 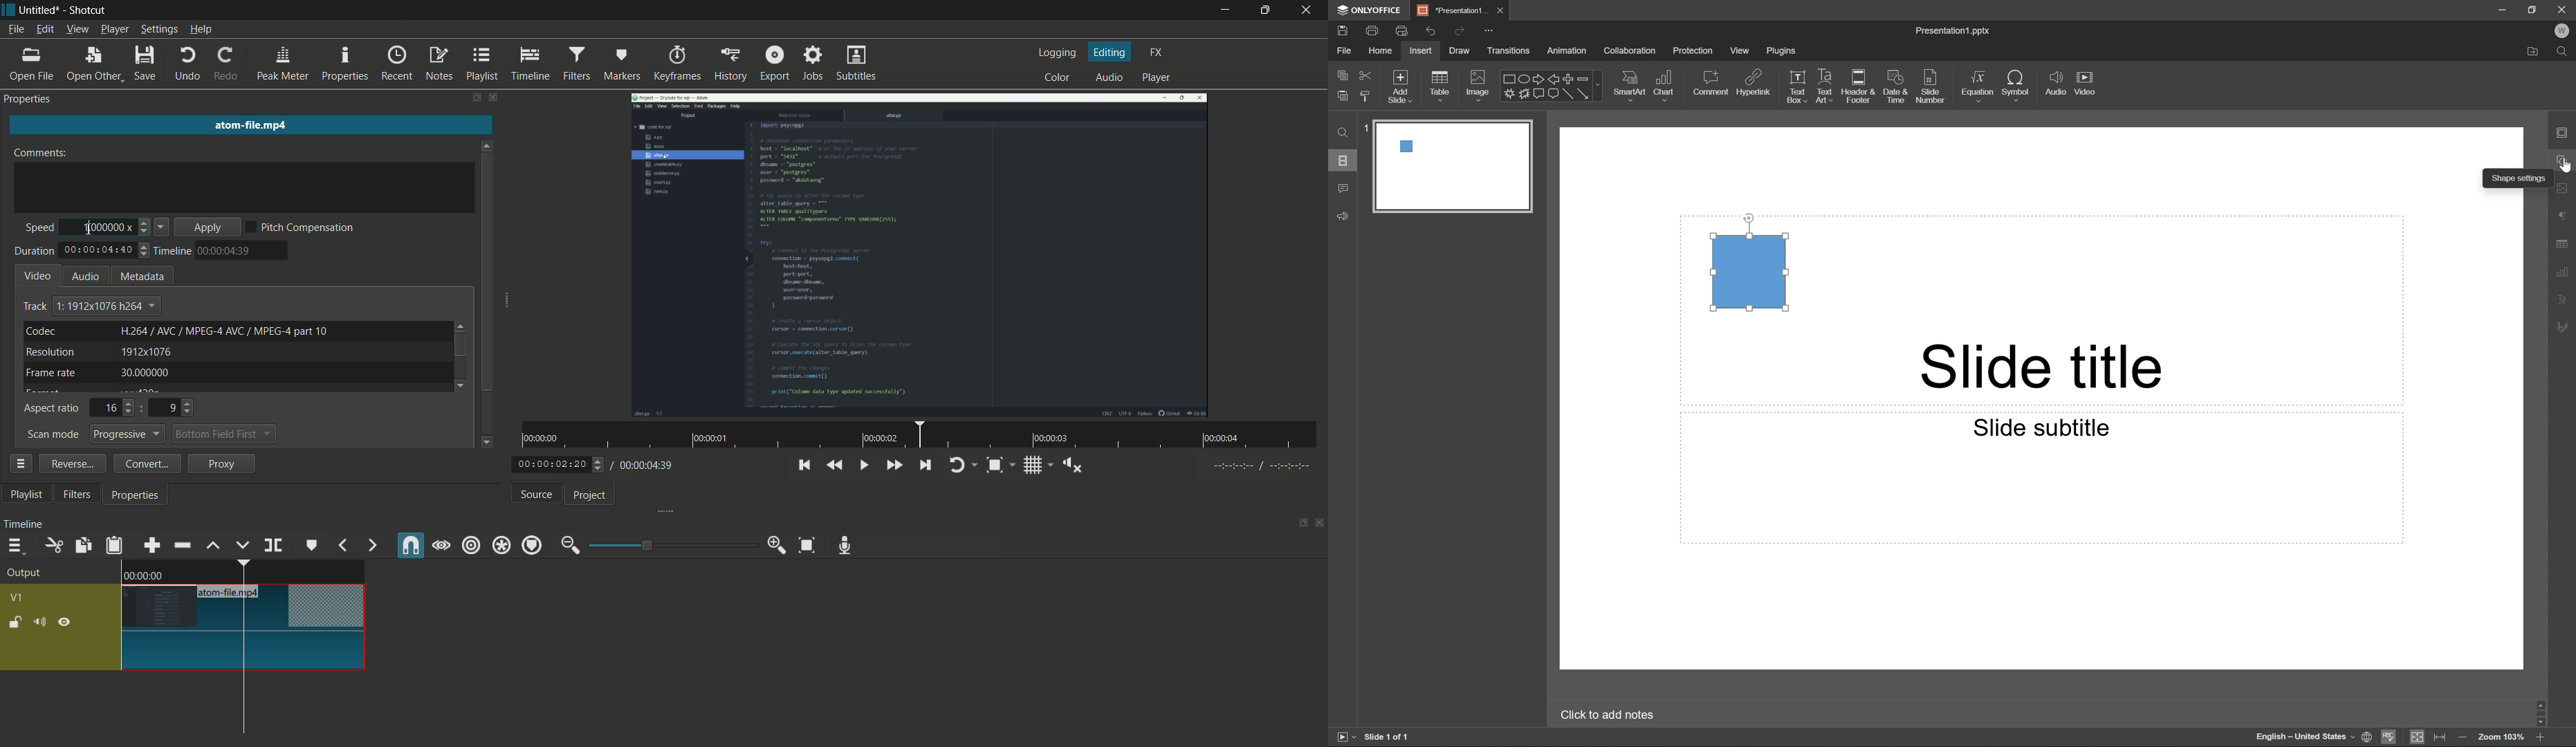 I want to click on Redo, so click(x=1458, y=32).